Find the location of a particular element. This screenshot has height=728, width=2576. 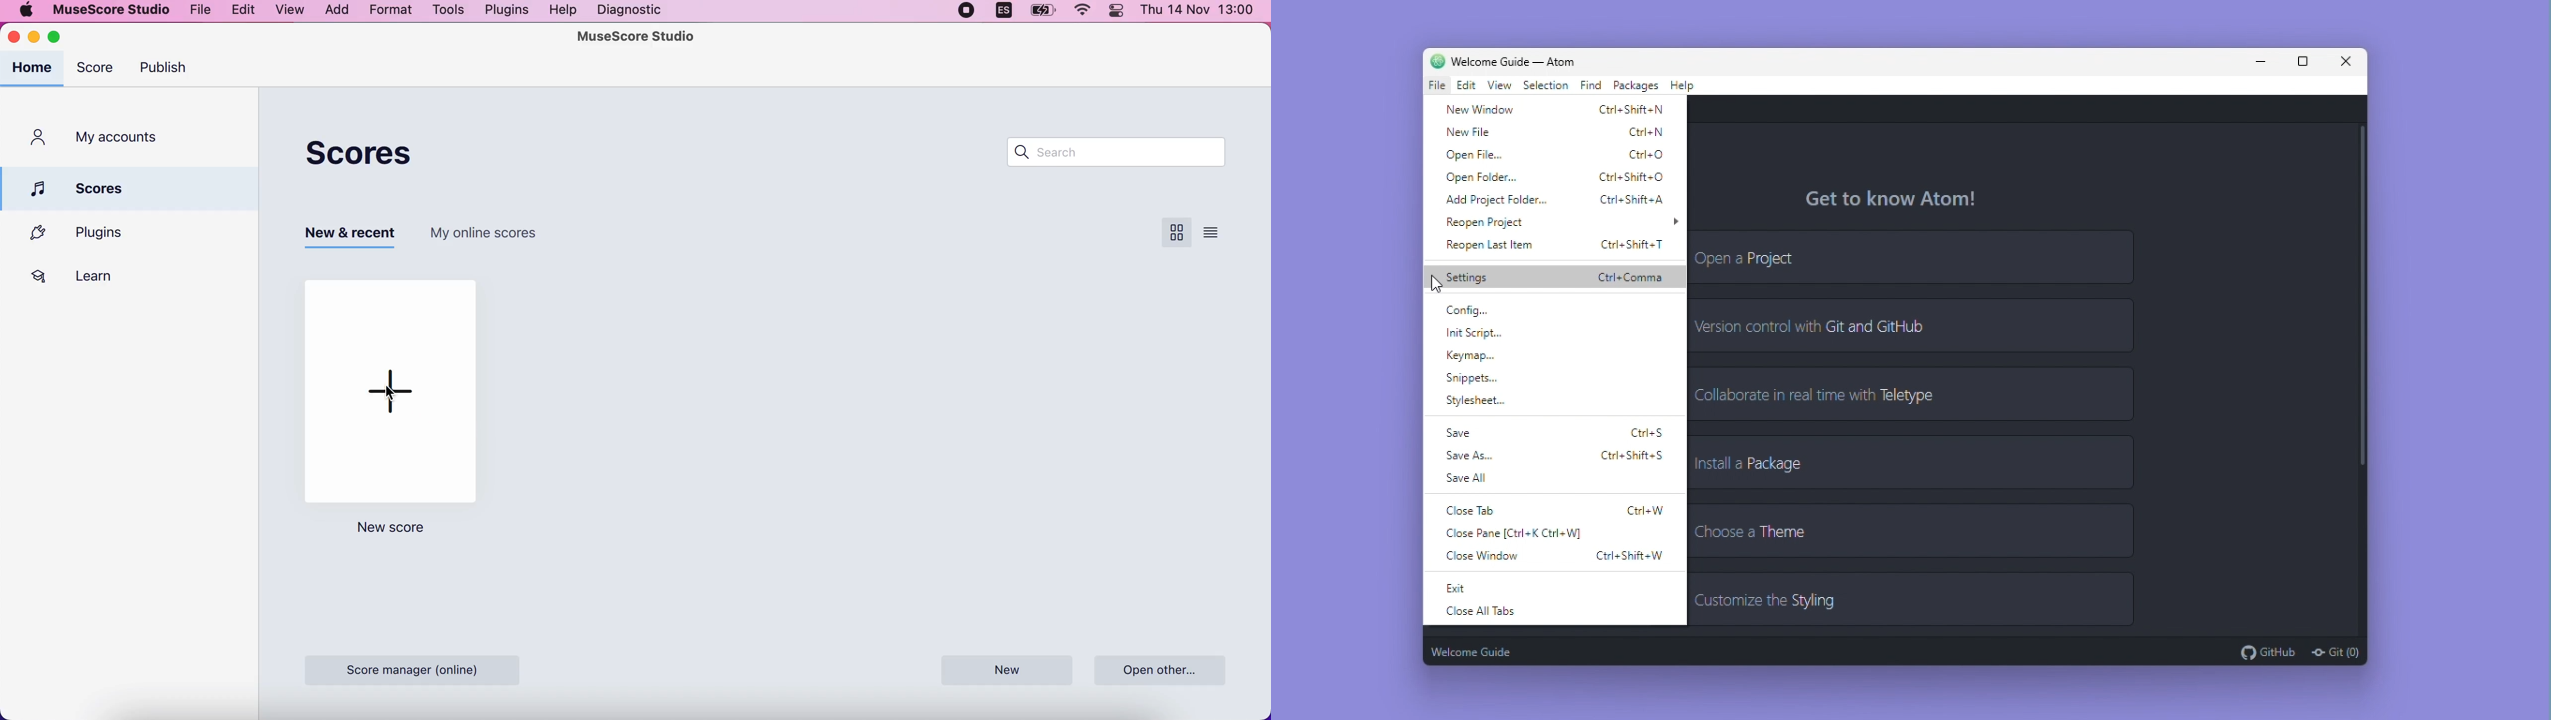

new and recent is located at coordinates (354, 235).